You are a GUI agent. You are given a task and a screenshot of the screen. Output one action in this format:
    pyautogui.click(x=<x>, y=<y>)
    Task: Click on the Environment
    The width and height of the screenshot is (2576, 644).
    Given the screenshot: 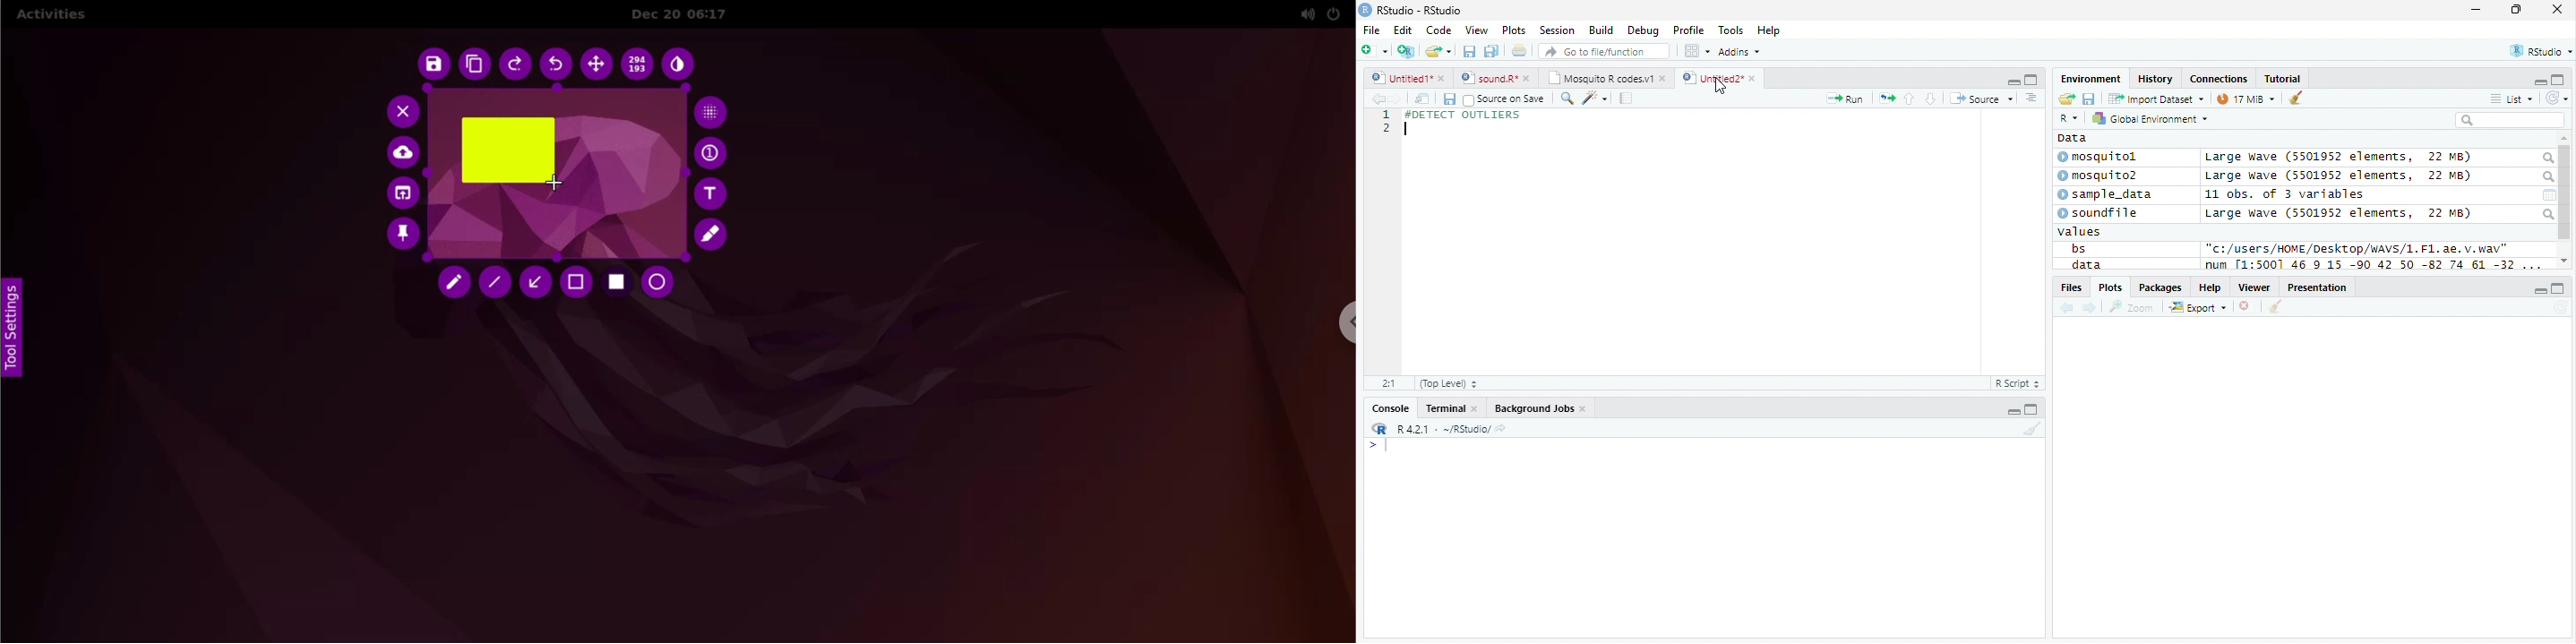 What is the action you would take?
    pyautogui.click(x=2091, y=79)
    